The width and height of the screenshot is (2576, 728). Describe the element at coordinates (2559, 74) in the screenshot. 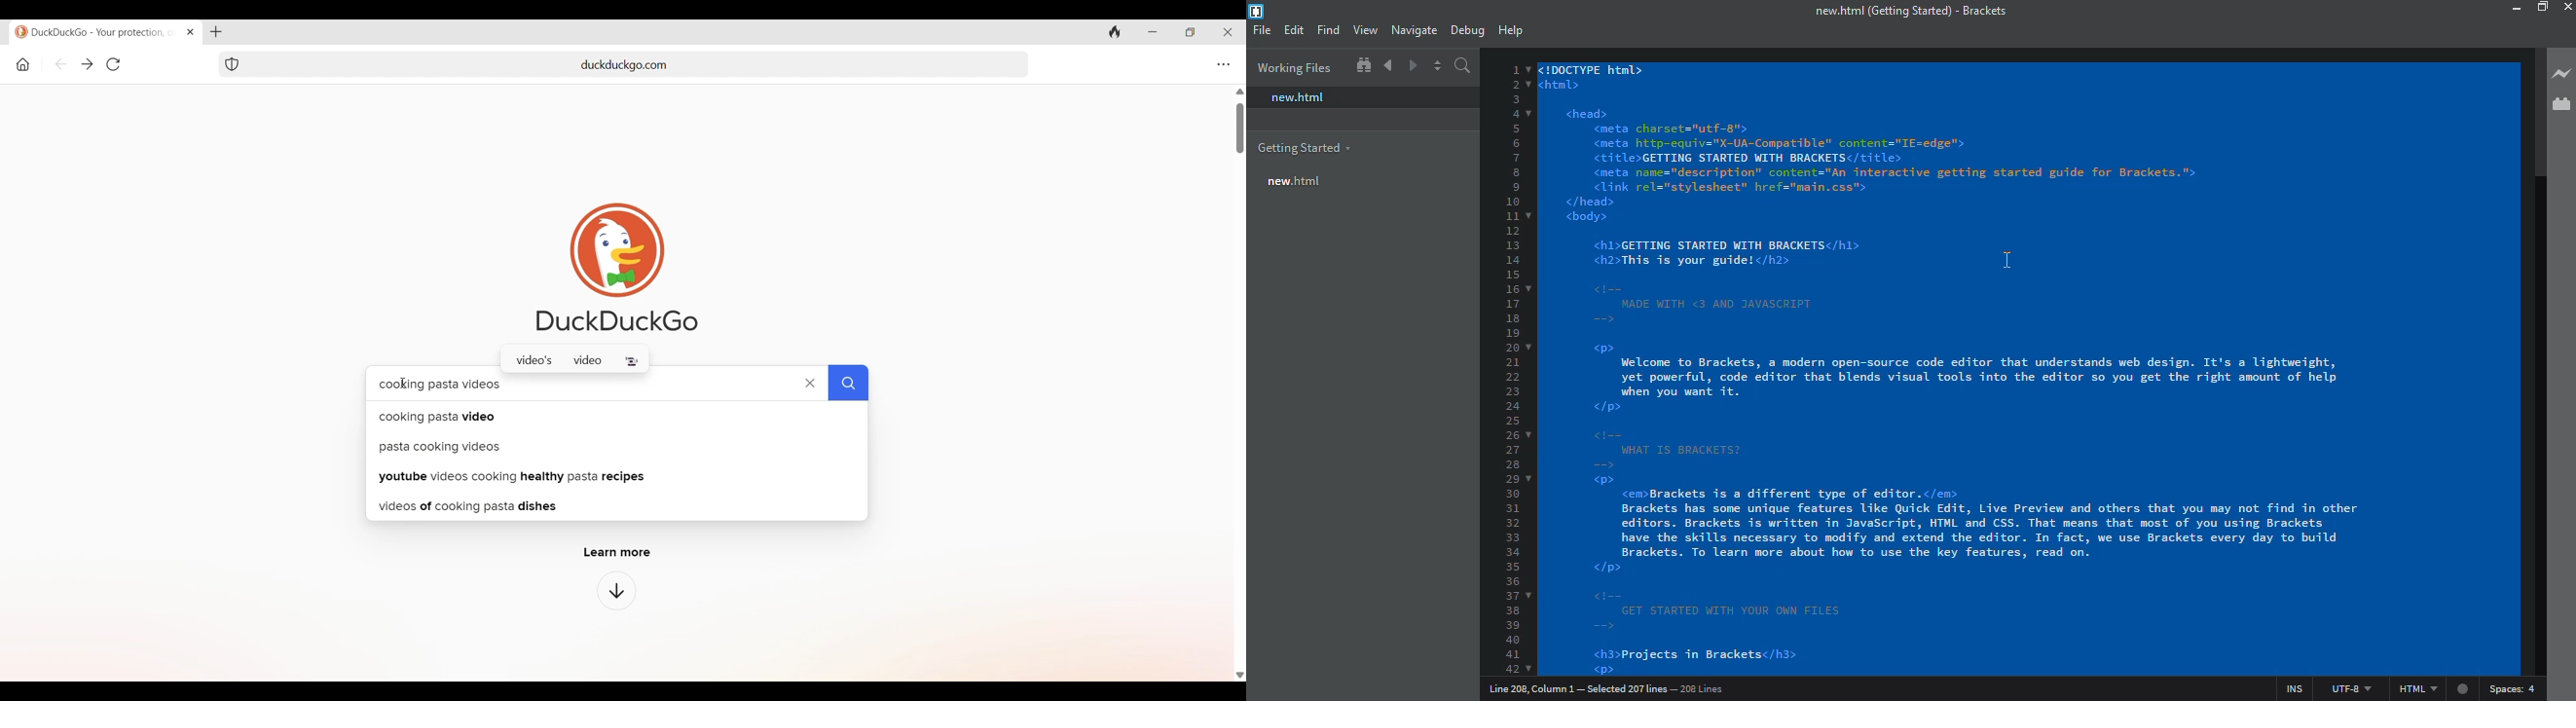

I see `live preview` at that location.